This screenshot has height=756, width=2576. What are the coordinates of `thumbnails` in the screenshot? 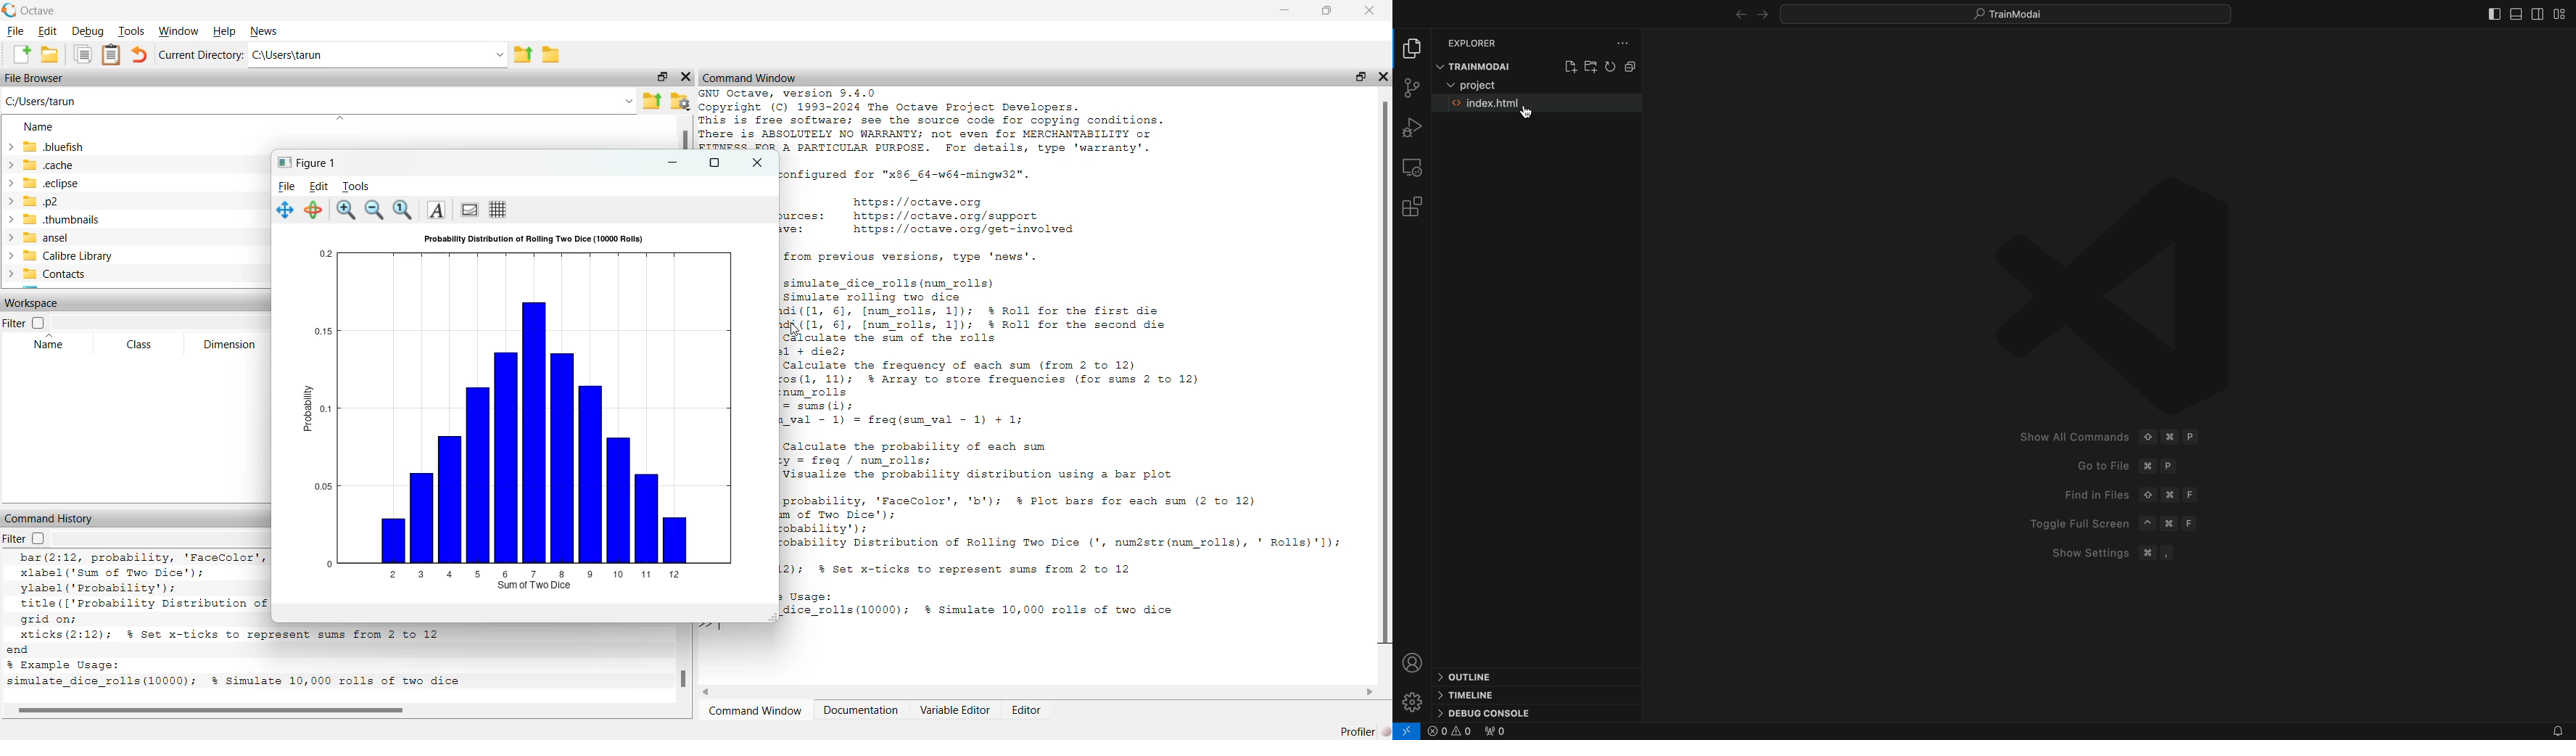 It's located at (56, 219).